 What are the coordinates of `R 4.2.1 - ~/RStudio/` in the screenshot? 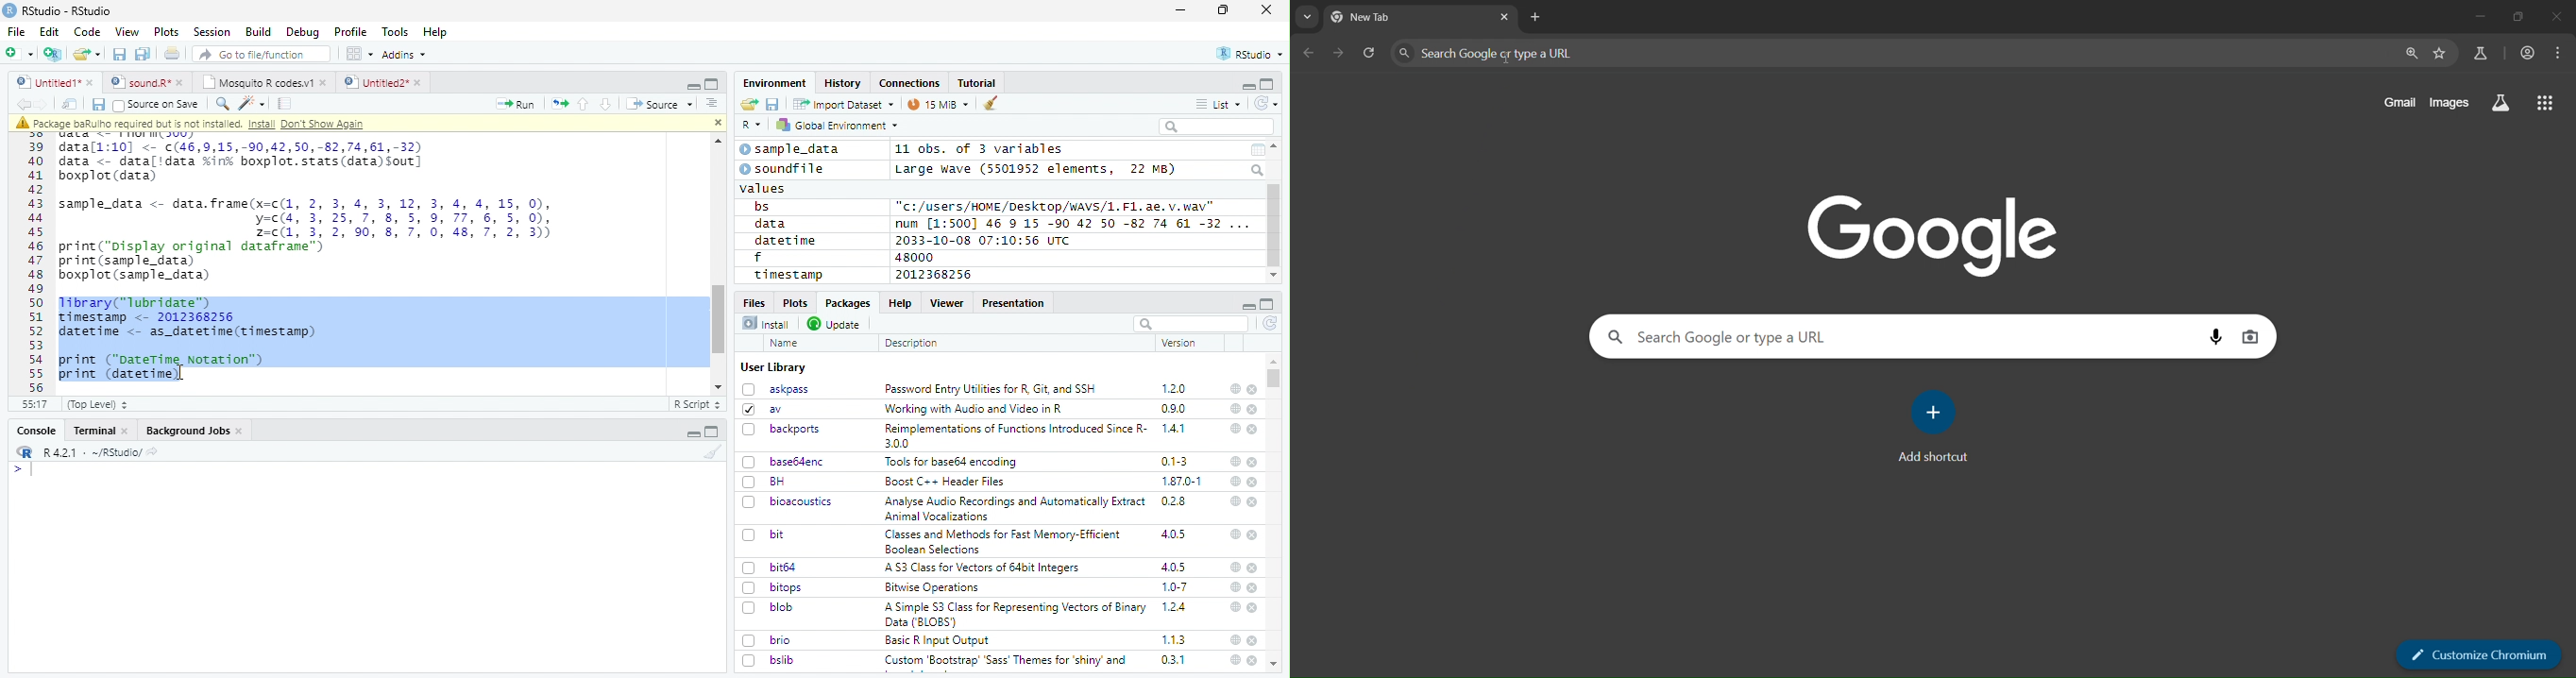 It's located at (90, 452).